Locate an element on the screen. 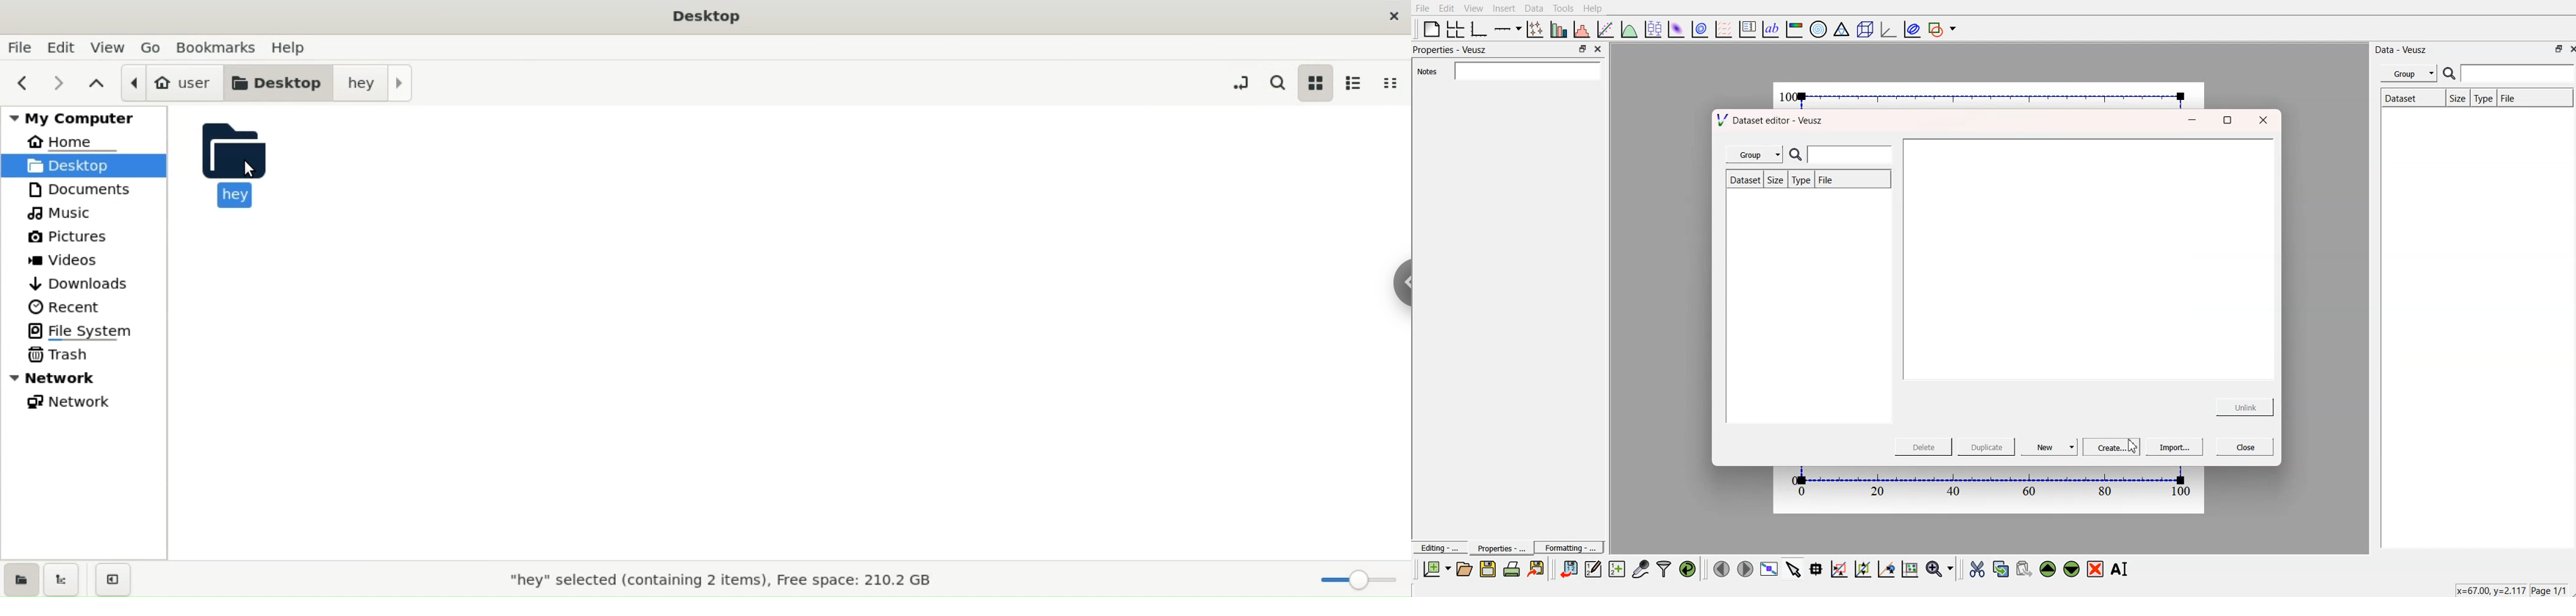 Image resolution: width=2576 pixels, height=616 pixels. Import is located at coordinates (2174, 448).